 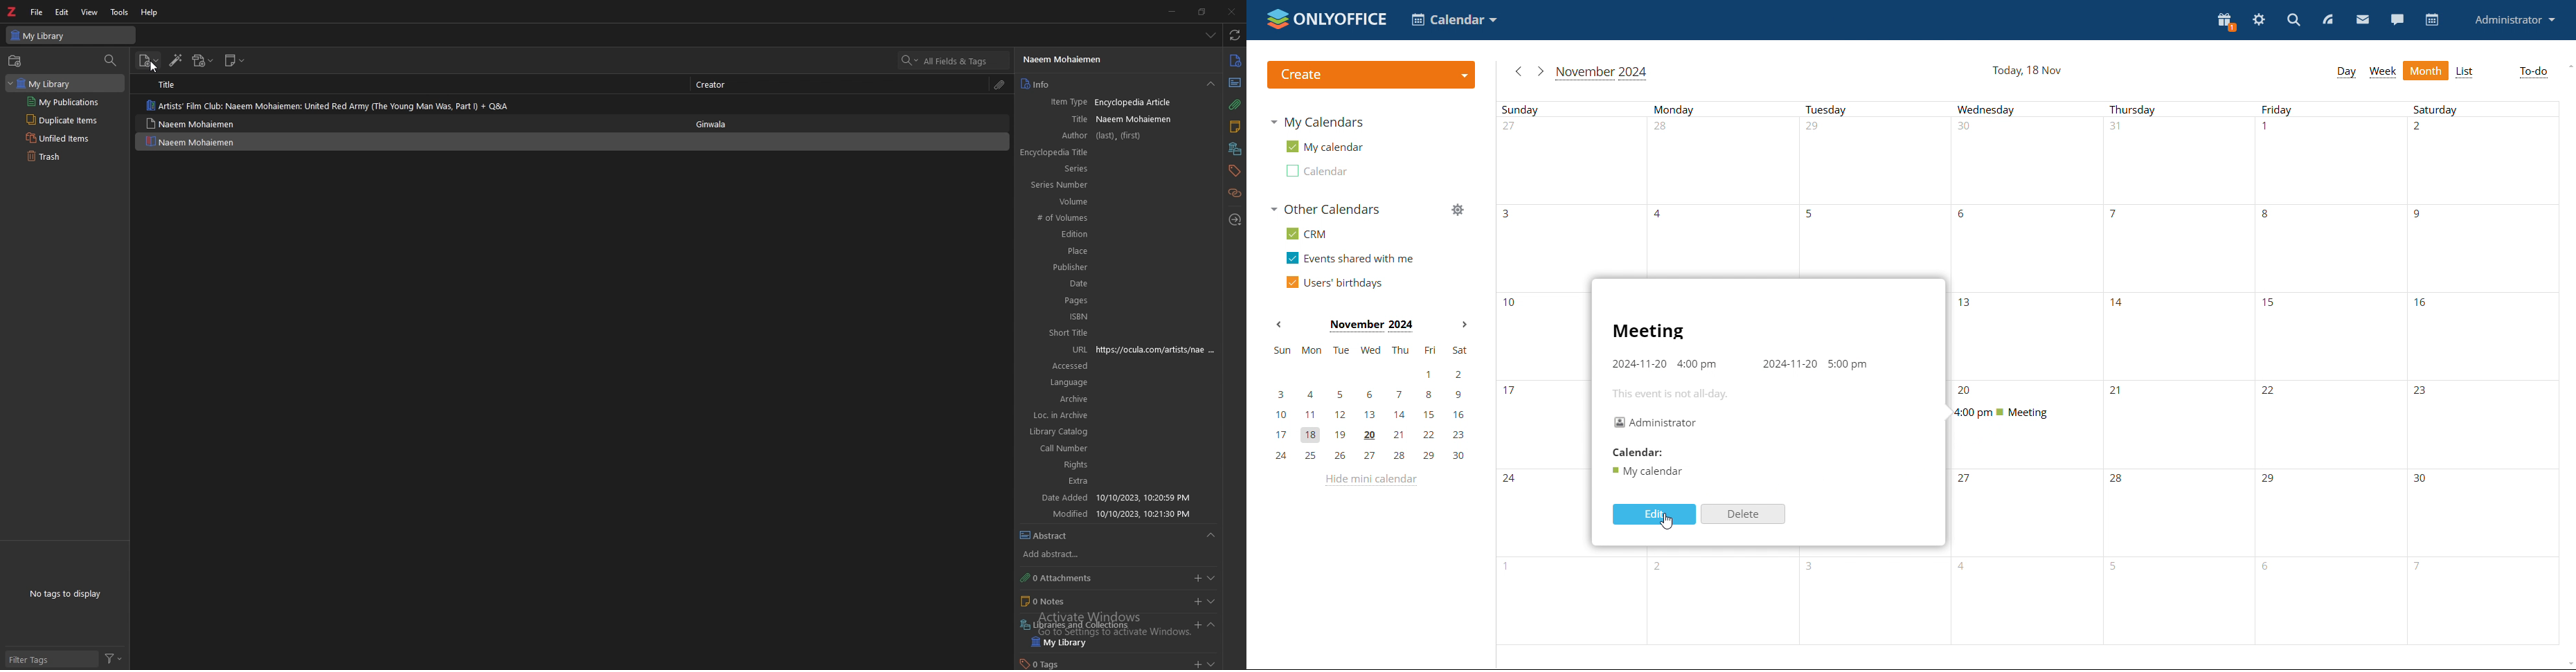 I want to click on date added, so click(x=1054, y=497).